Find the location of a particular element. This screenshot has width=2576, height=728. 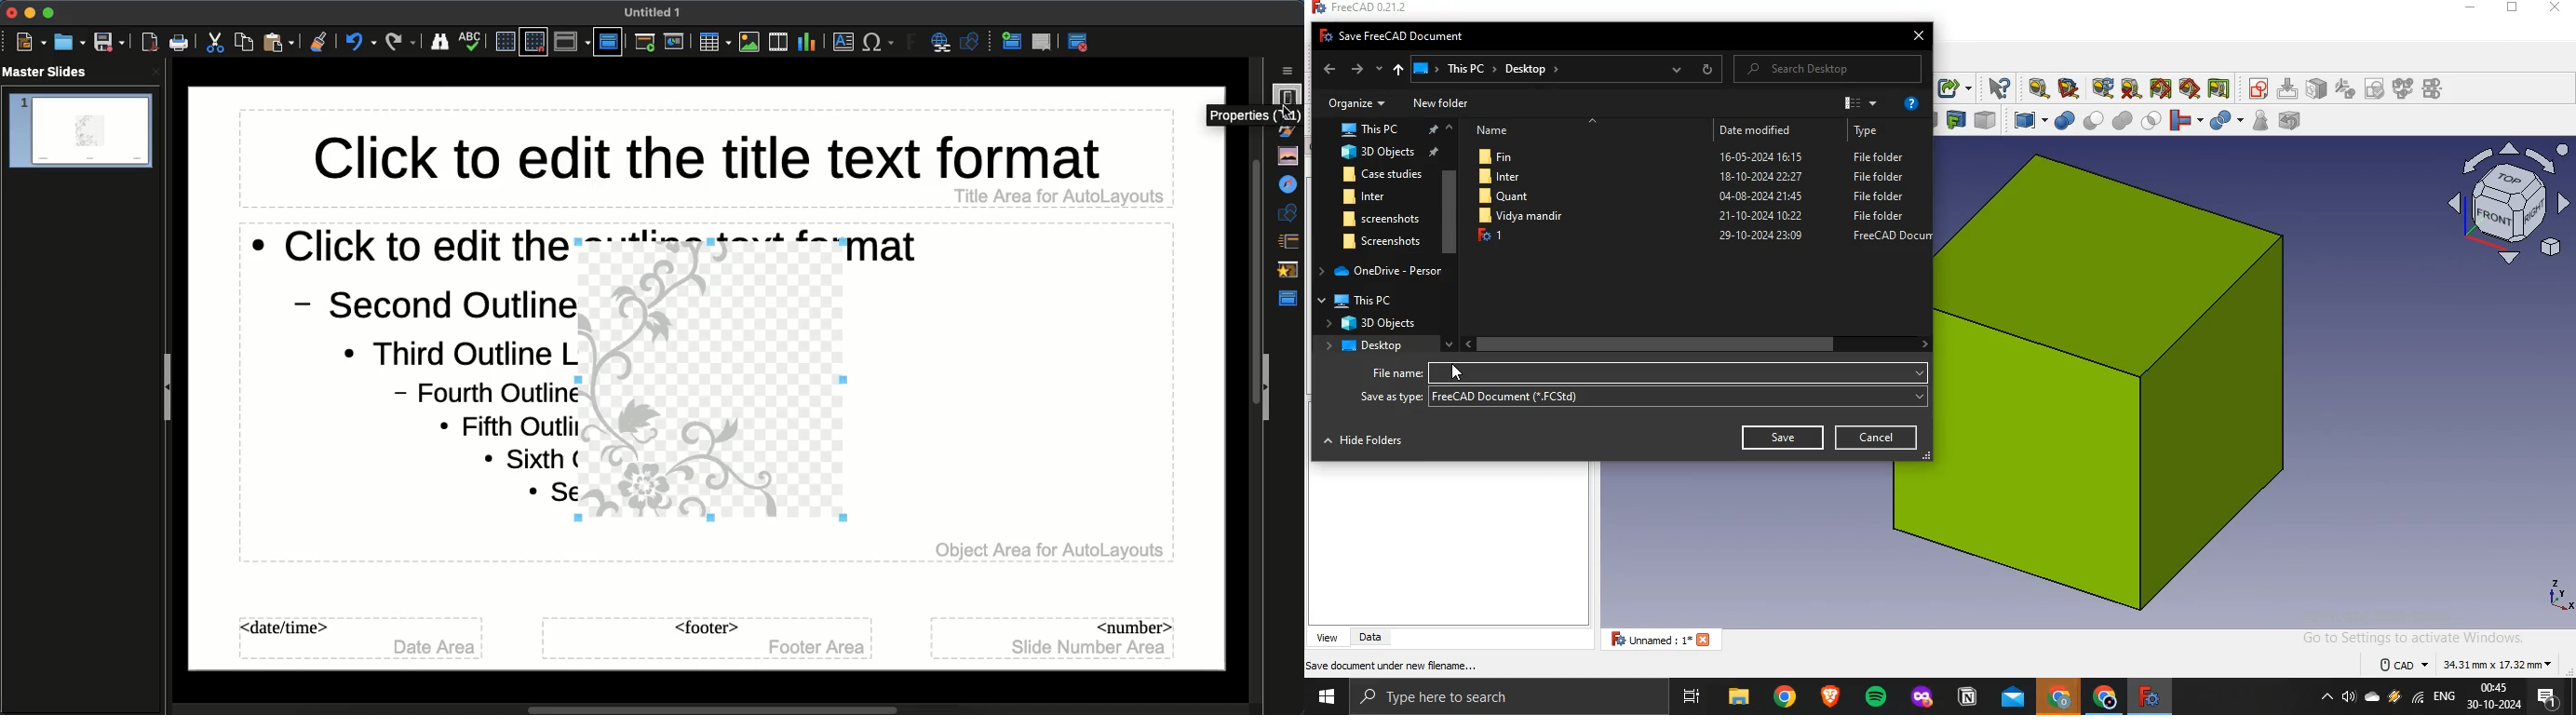

this pc is located at coordinates (1370, 129).